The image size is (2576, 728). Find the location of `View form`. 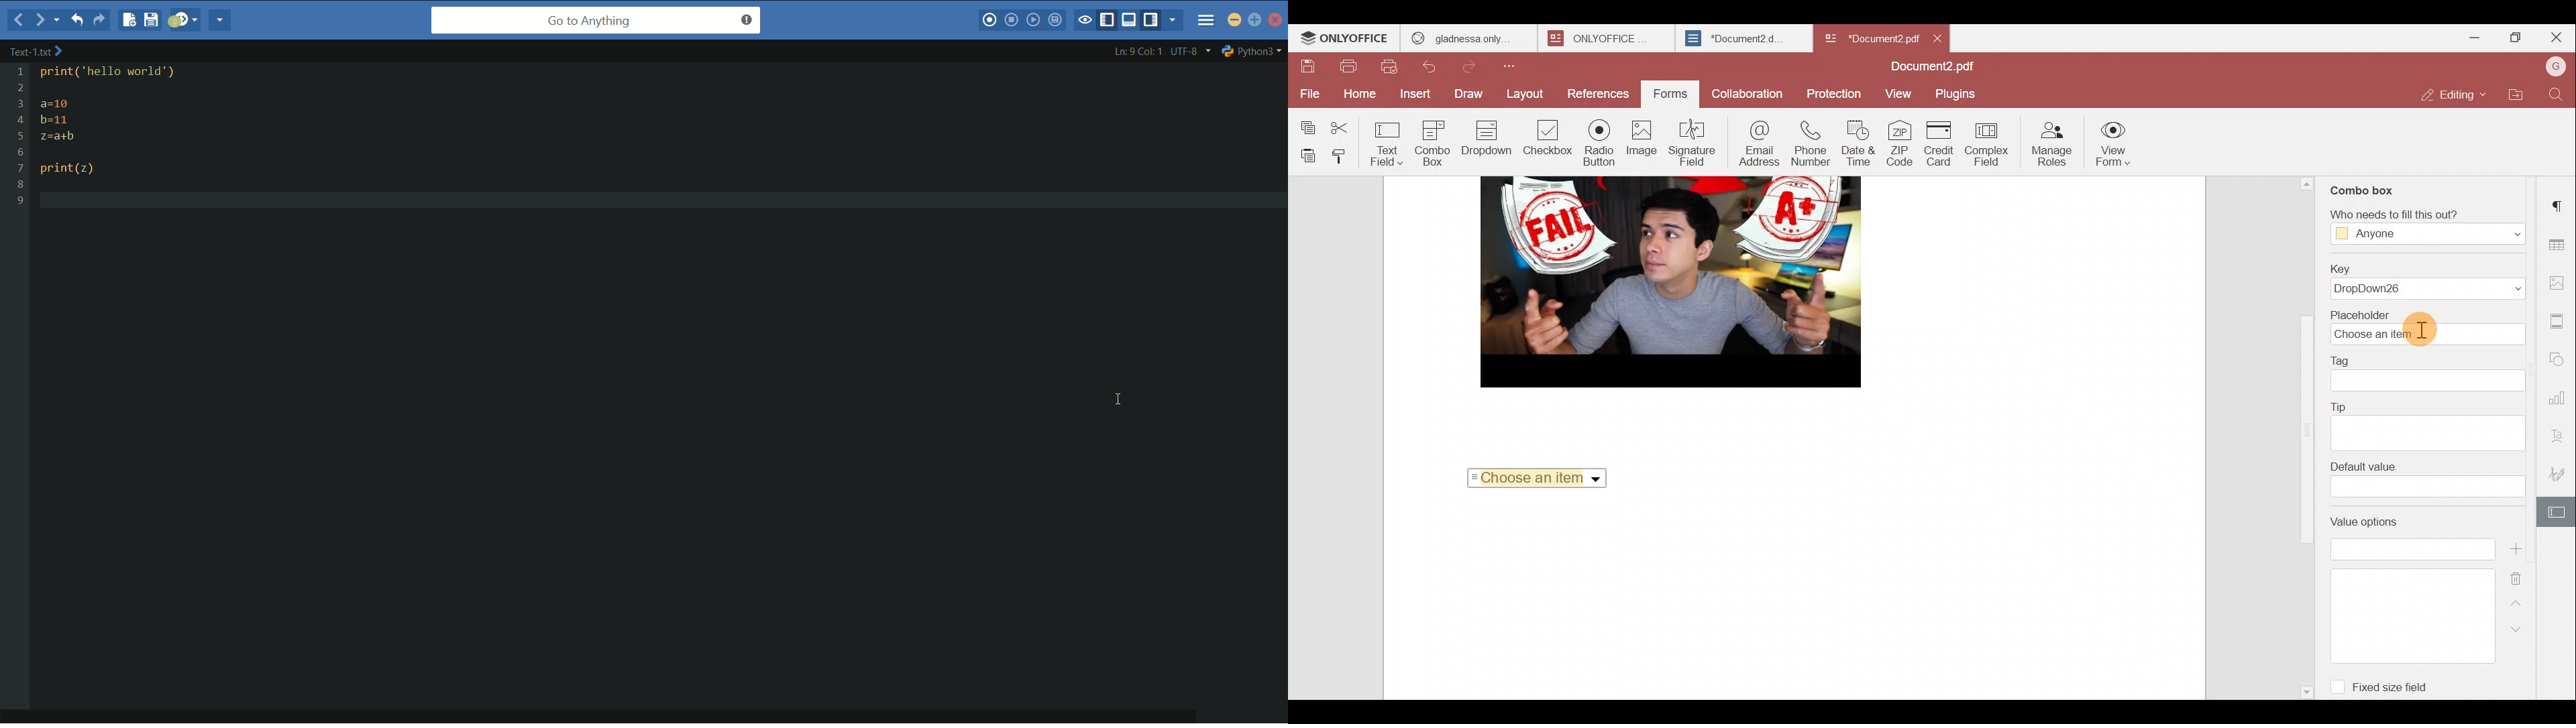

View form is located at coordinates (2114, 141).